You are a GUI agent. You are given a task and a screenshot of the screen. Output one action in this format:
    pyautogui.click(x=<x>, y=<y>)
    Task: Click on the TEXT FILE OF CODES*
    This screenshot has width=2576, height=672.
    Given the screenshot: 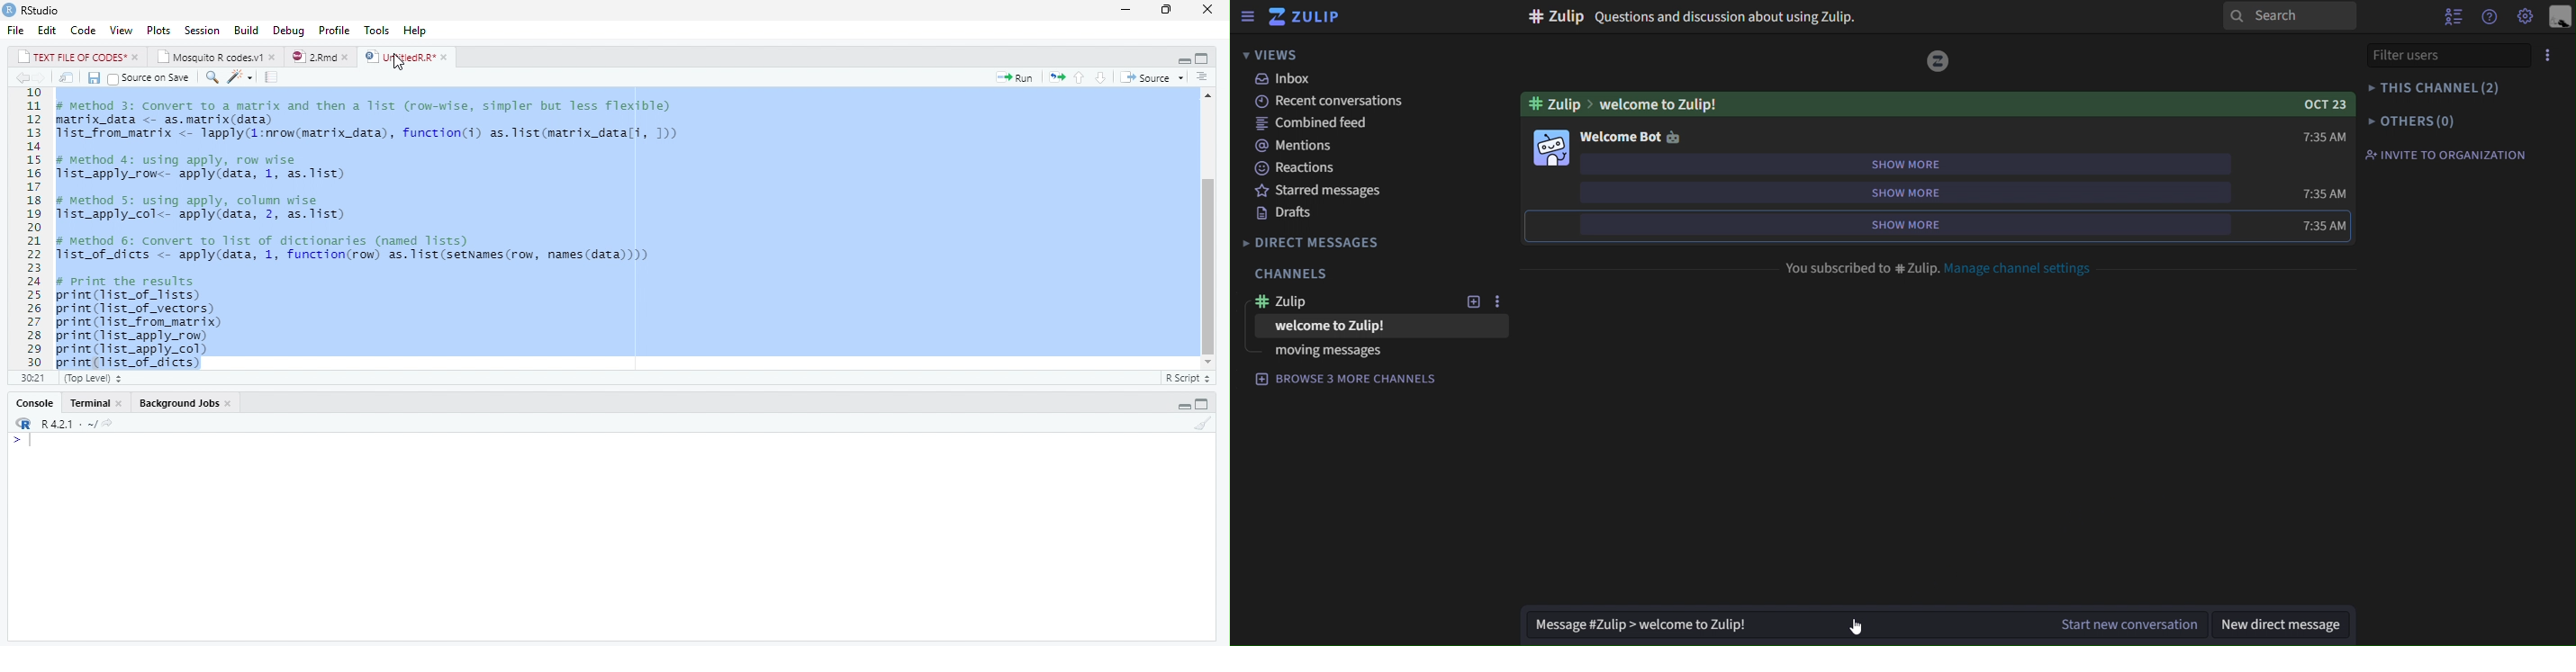 What is the action you would take?
    pyautogui.click(x=77, y=57)
    